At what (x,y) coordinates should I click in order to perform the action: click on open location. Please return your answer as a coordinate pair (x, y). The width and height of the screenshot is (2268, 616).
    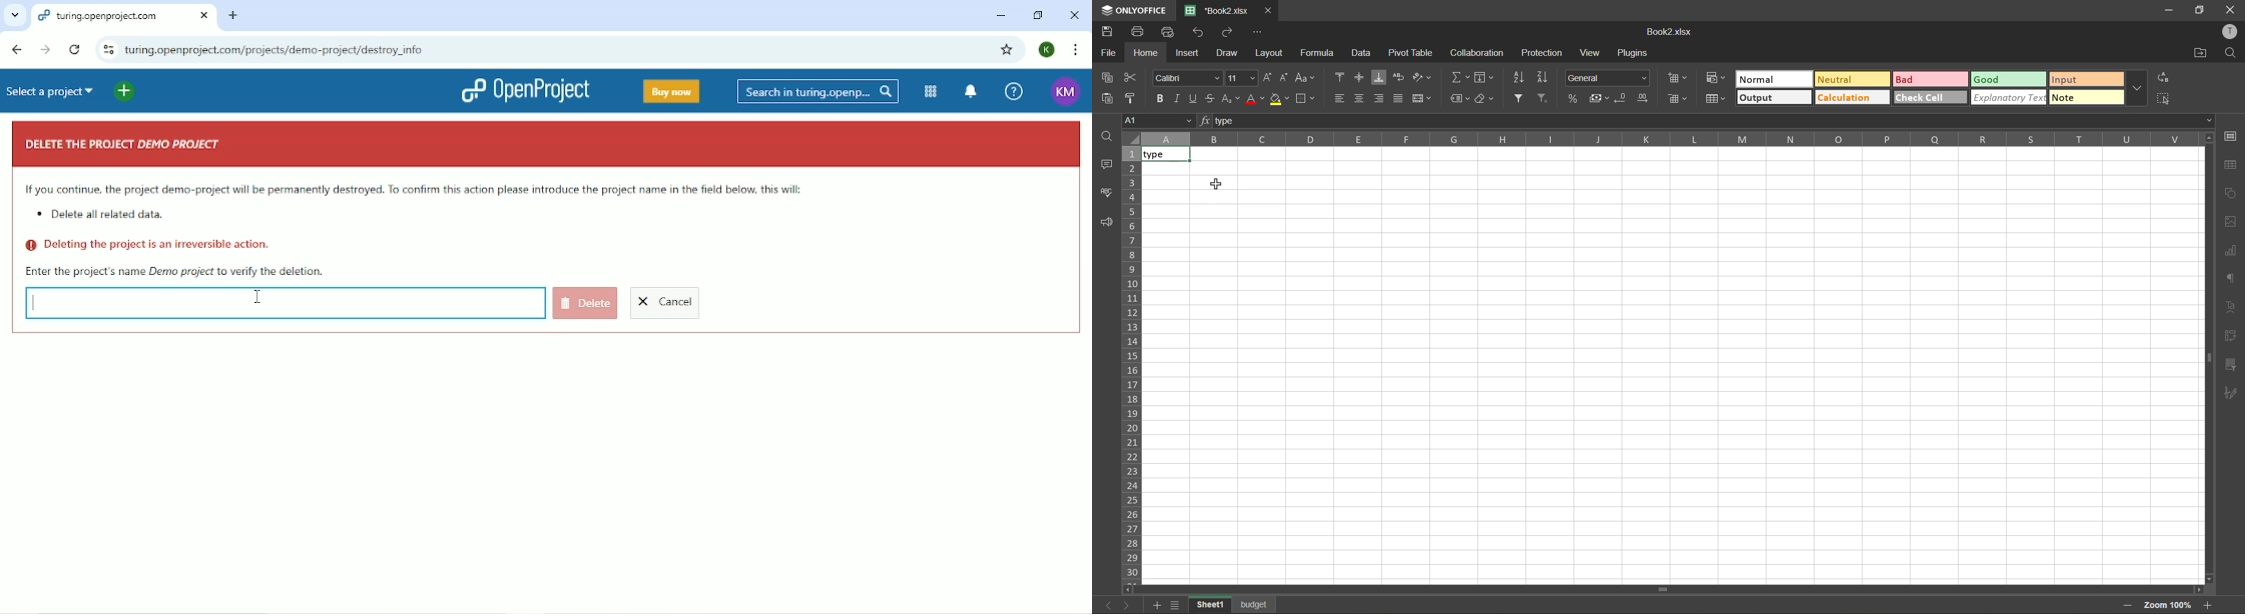
    Looking at the image, I should click on (2198, 55).